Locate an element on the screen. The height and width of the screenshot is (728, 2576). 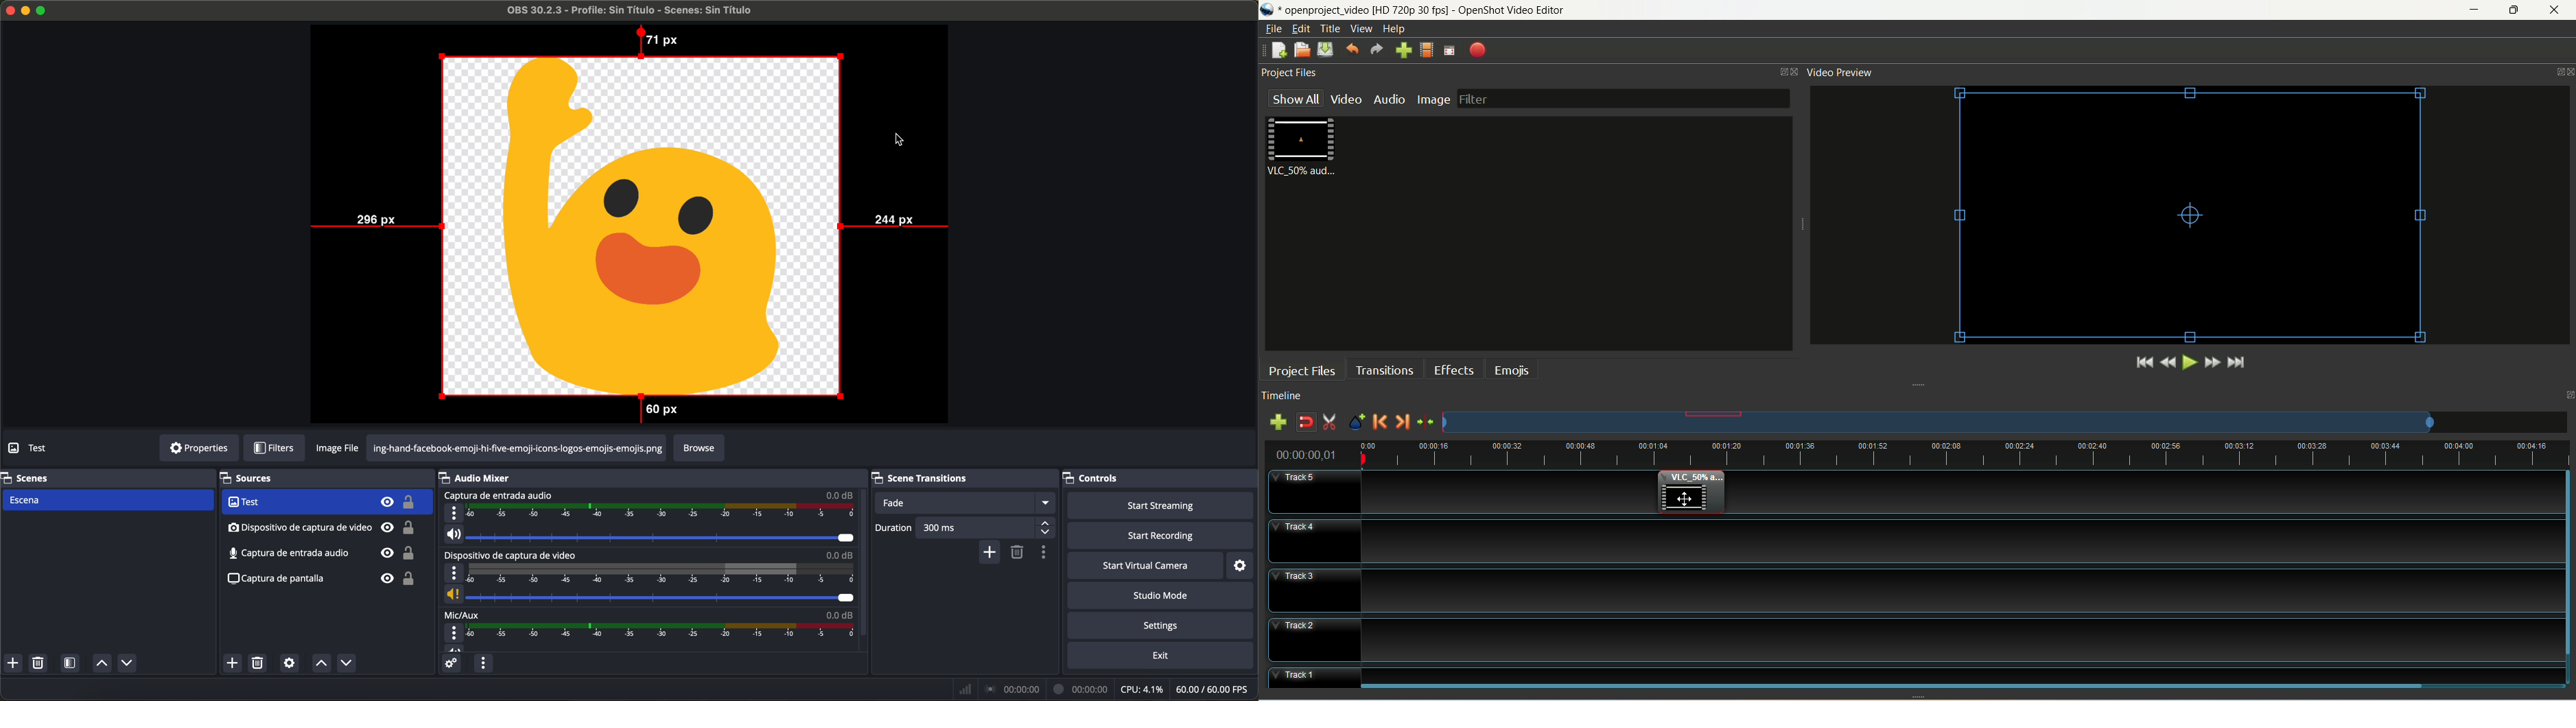
timeline is located at coordinates (662, 512).